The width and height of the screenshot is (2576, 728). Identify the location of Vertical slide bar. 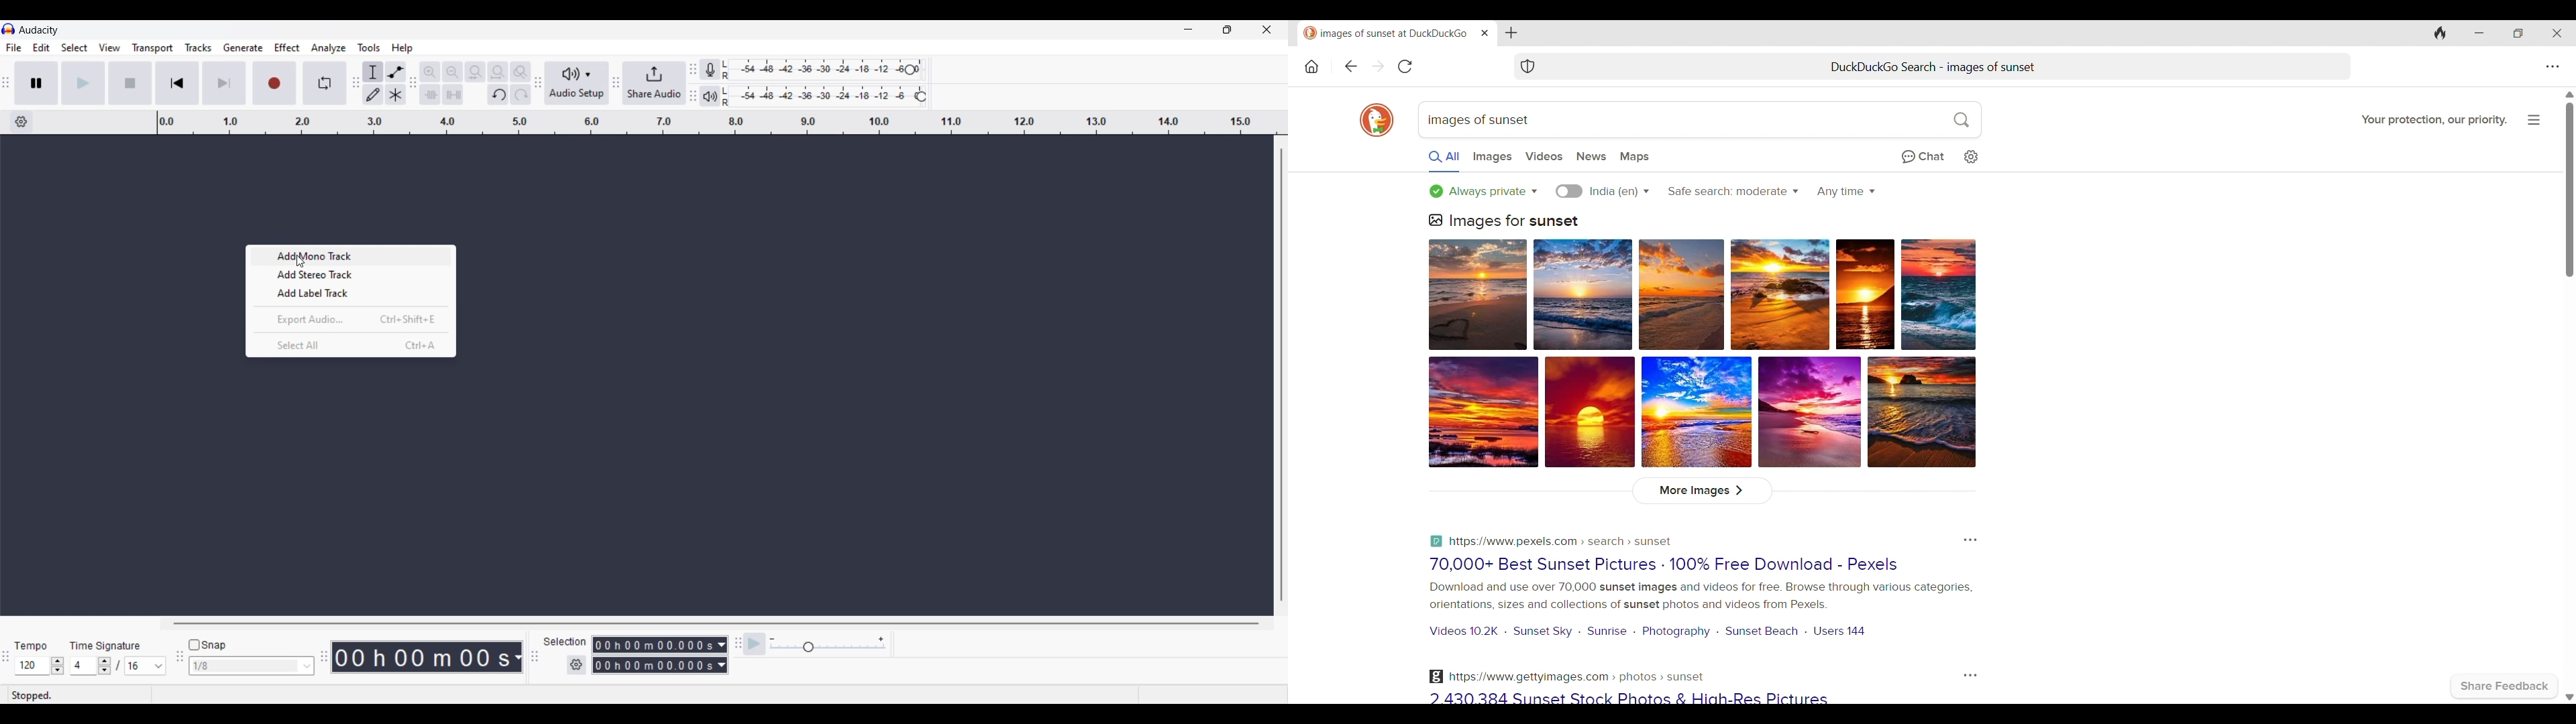
(1281, 375).